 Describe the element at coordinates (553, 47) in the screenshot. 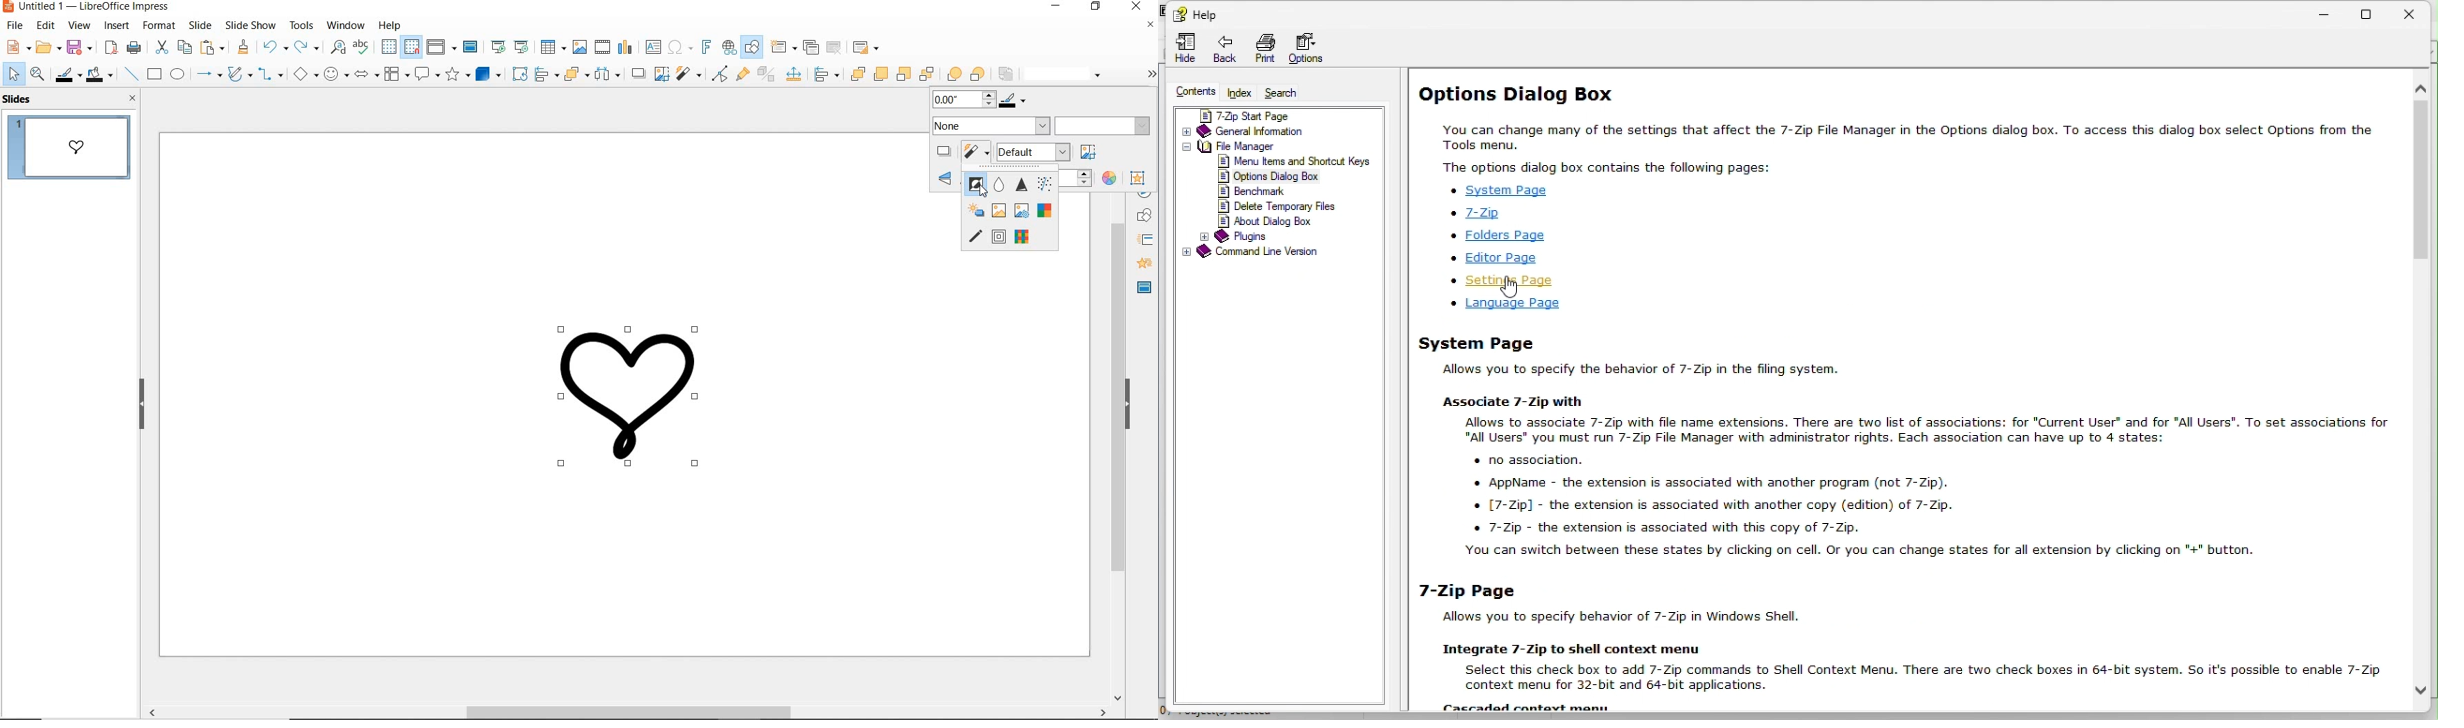

I see `insert table` at that location.